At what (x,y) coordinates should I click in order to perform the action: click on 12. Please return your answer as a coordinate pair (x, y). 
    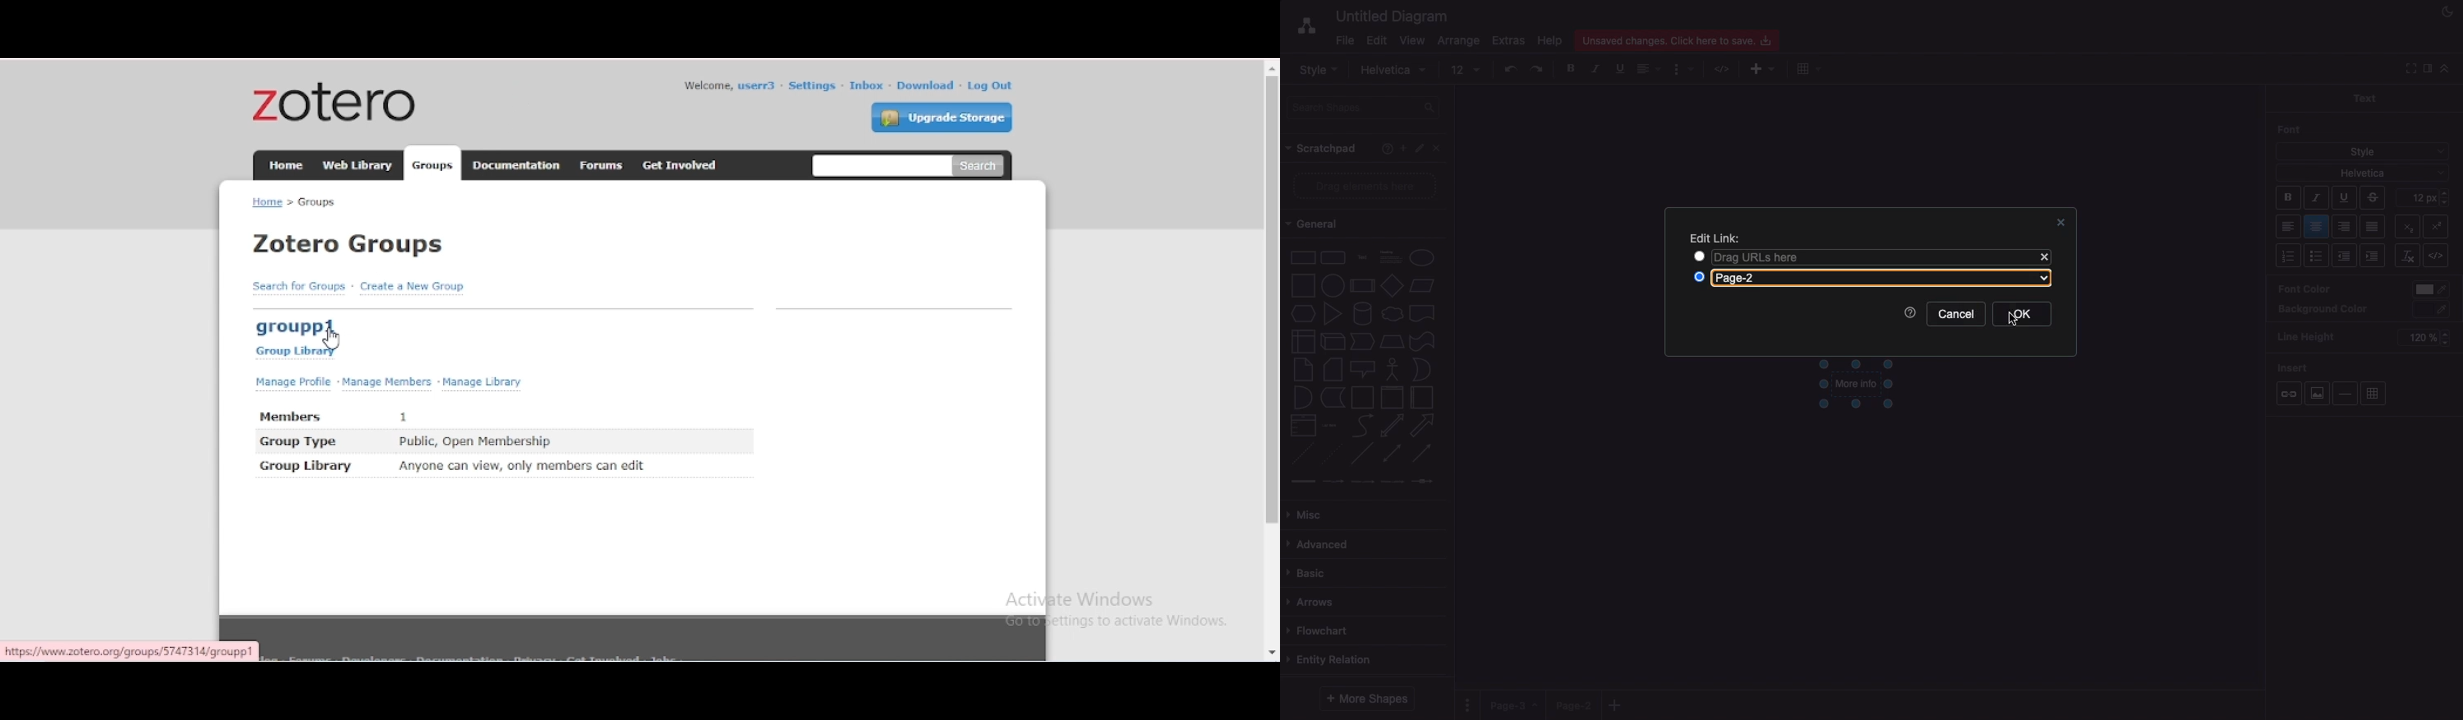
    Looking at the image, I should click on (1467, 70).